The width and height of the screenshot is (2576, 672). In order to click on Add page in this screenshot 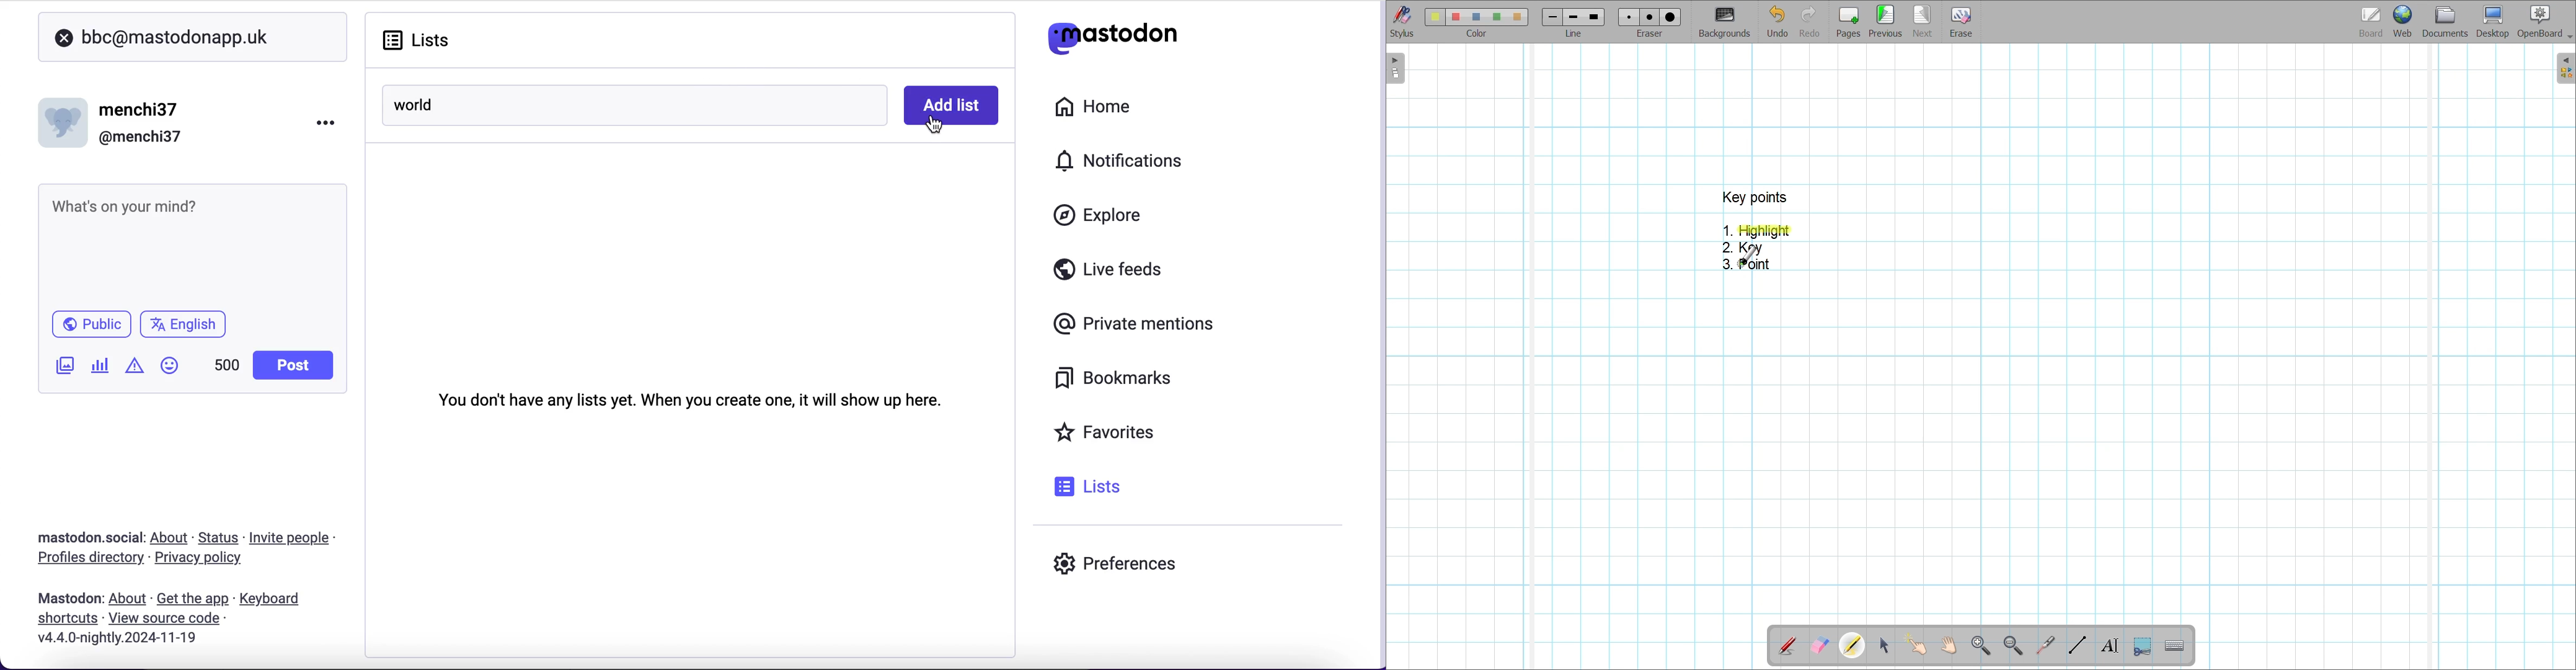, I will do `click(1848, 22)`.